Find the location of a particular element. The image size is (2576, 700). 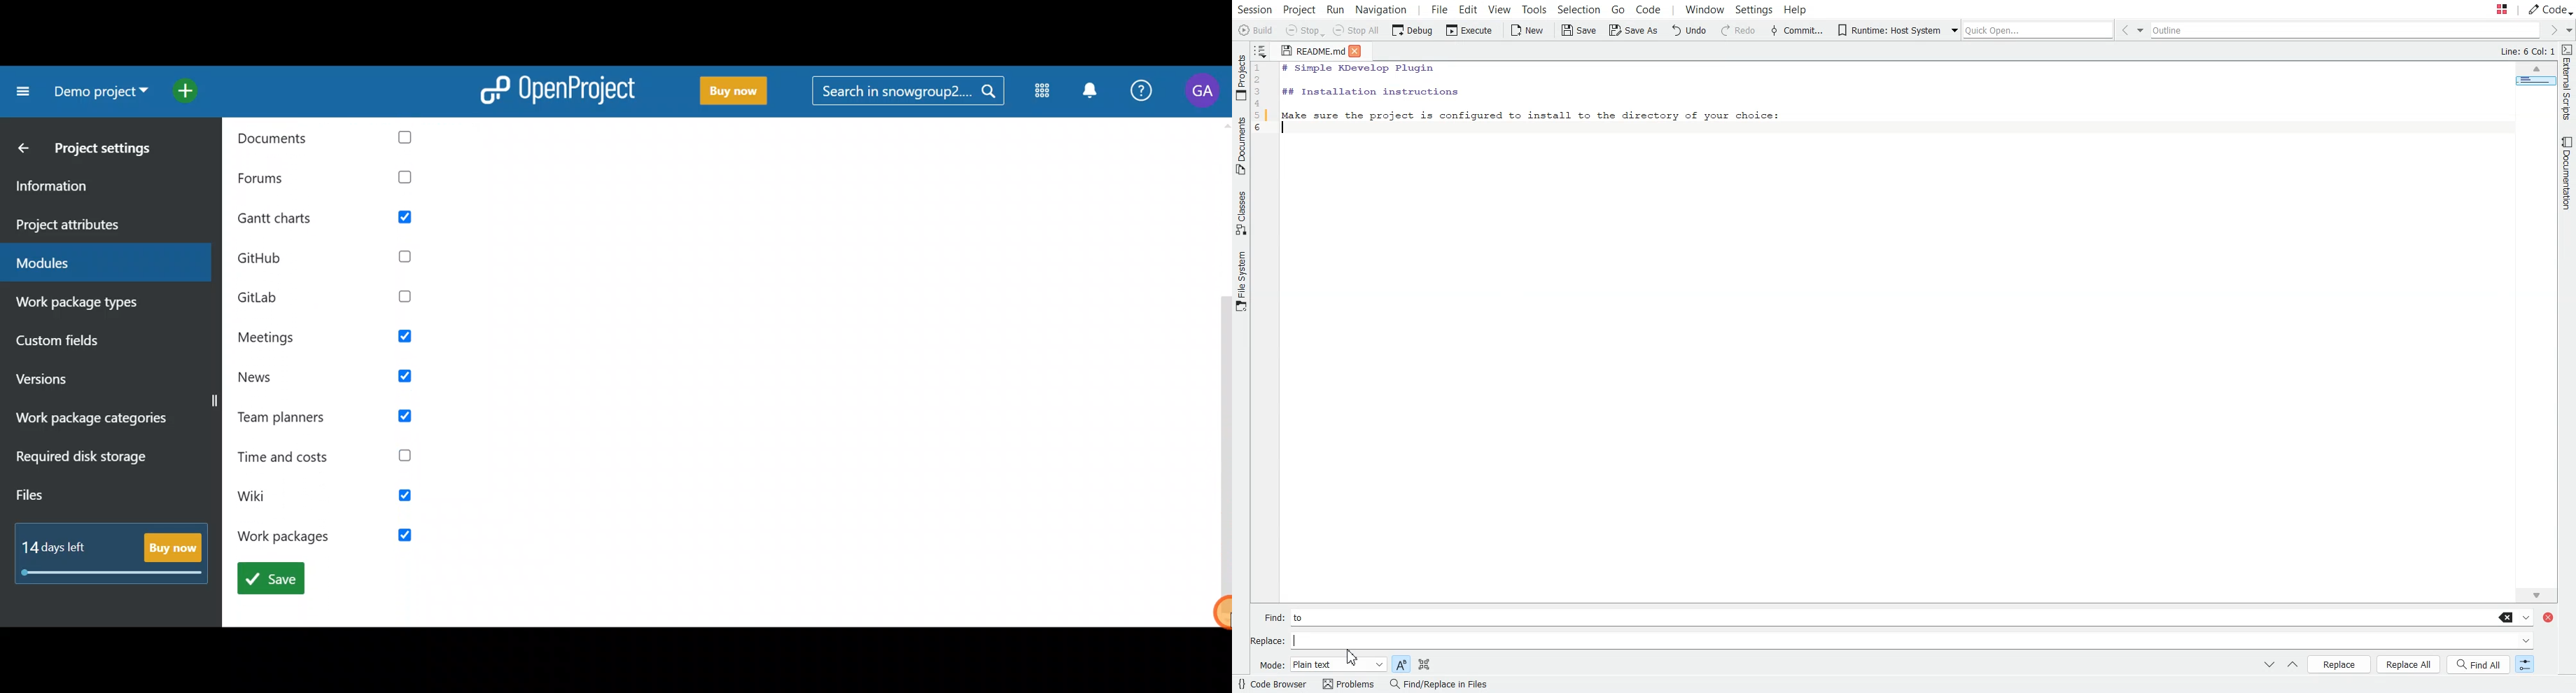

Modules is located at coordinates (1044, 91).